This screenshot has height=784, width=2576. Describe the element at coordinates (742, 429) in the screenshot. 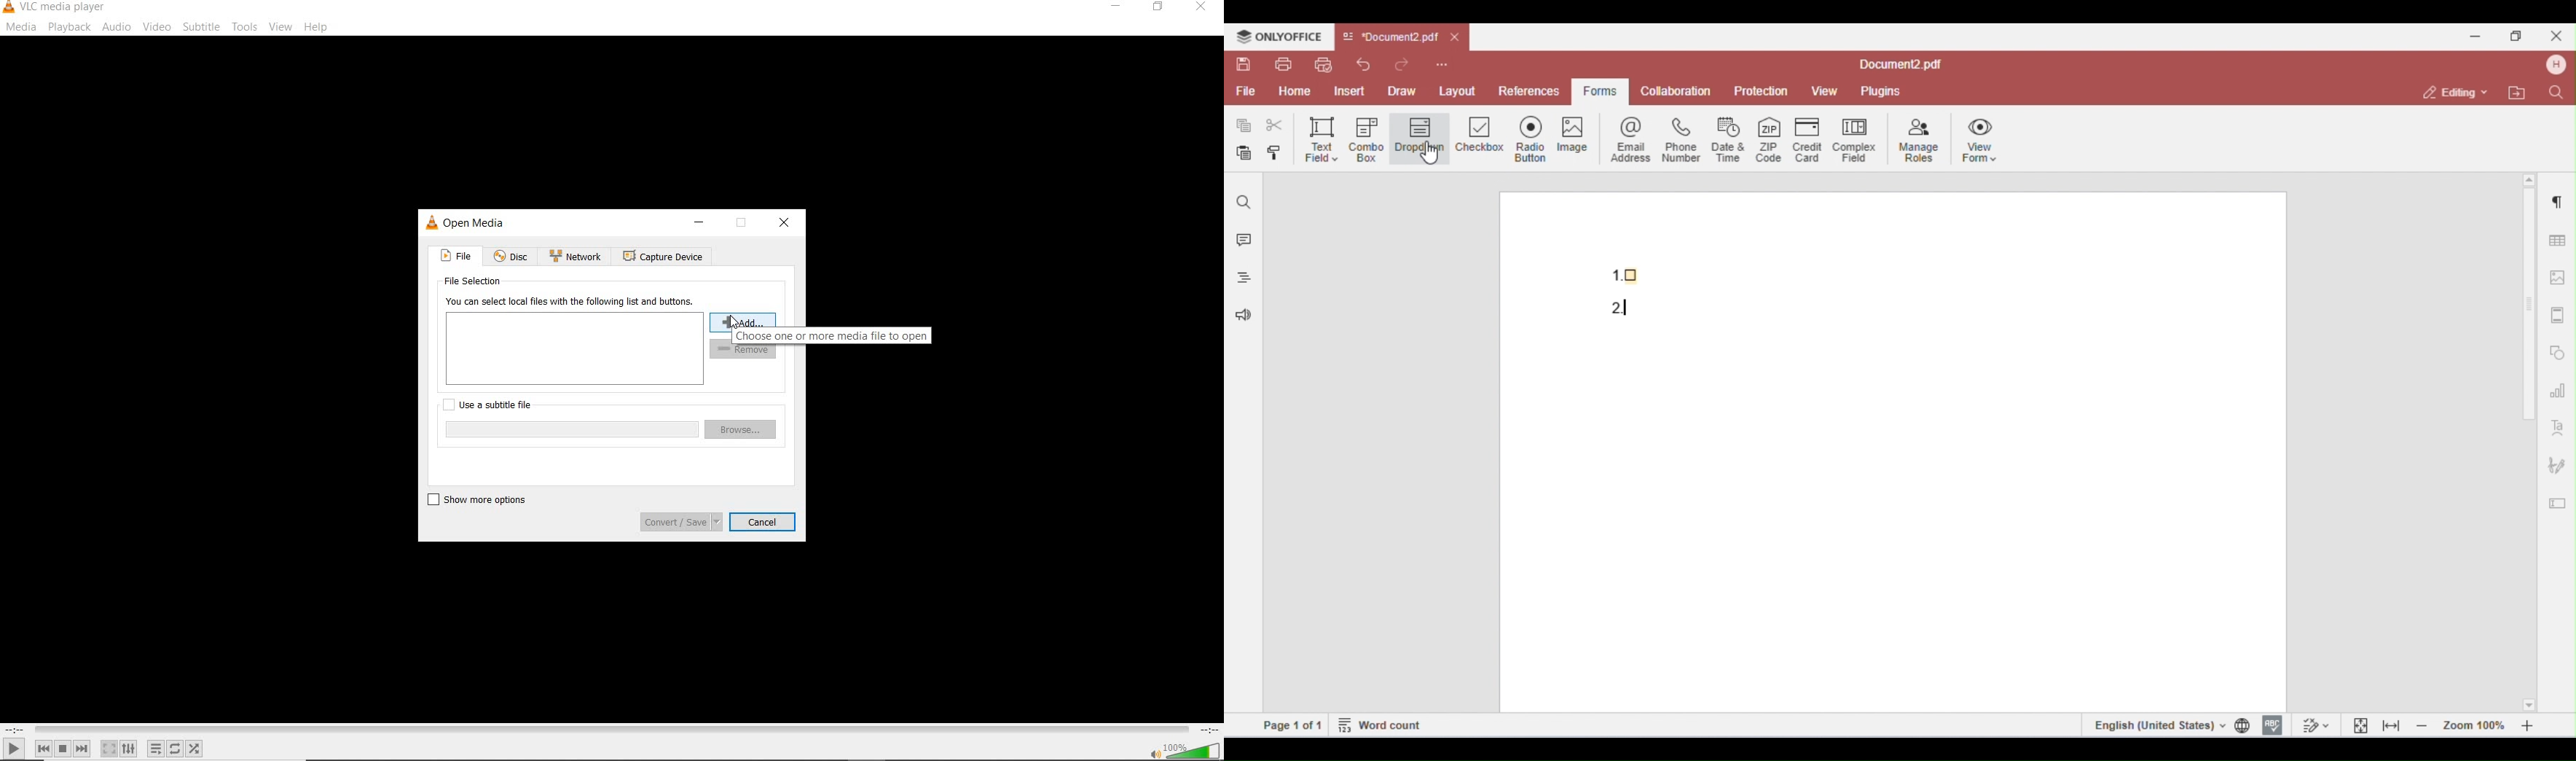

I see `browse` at that location.